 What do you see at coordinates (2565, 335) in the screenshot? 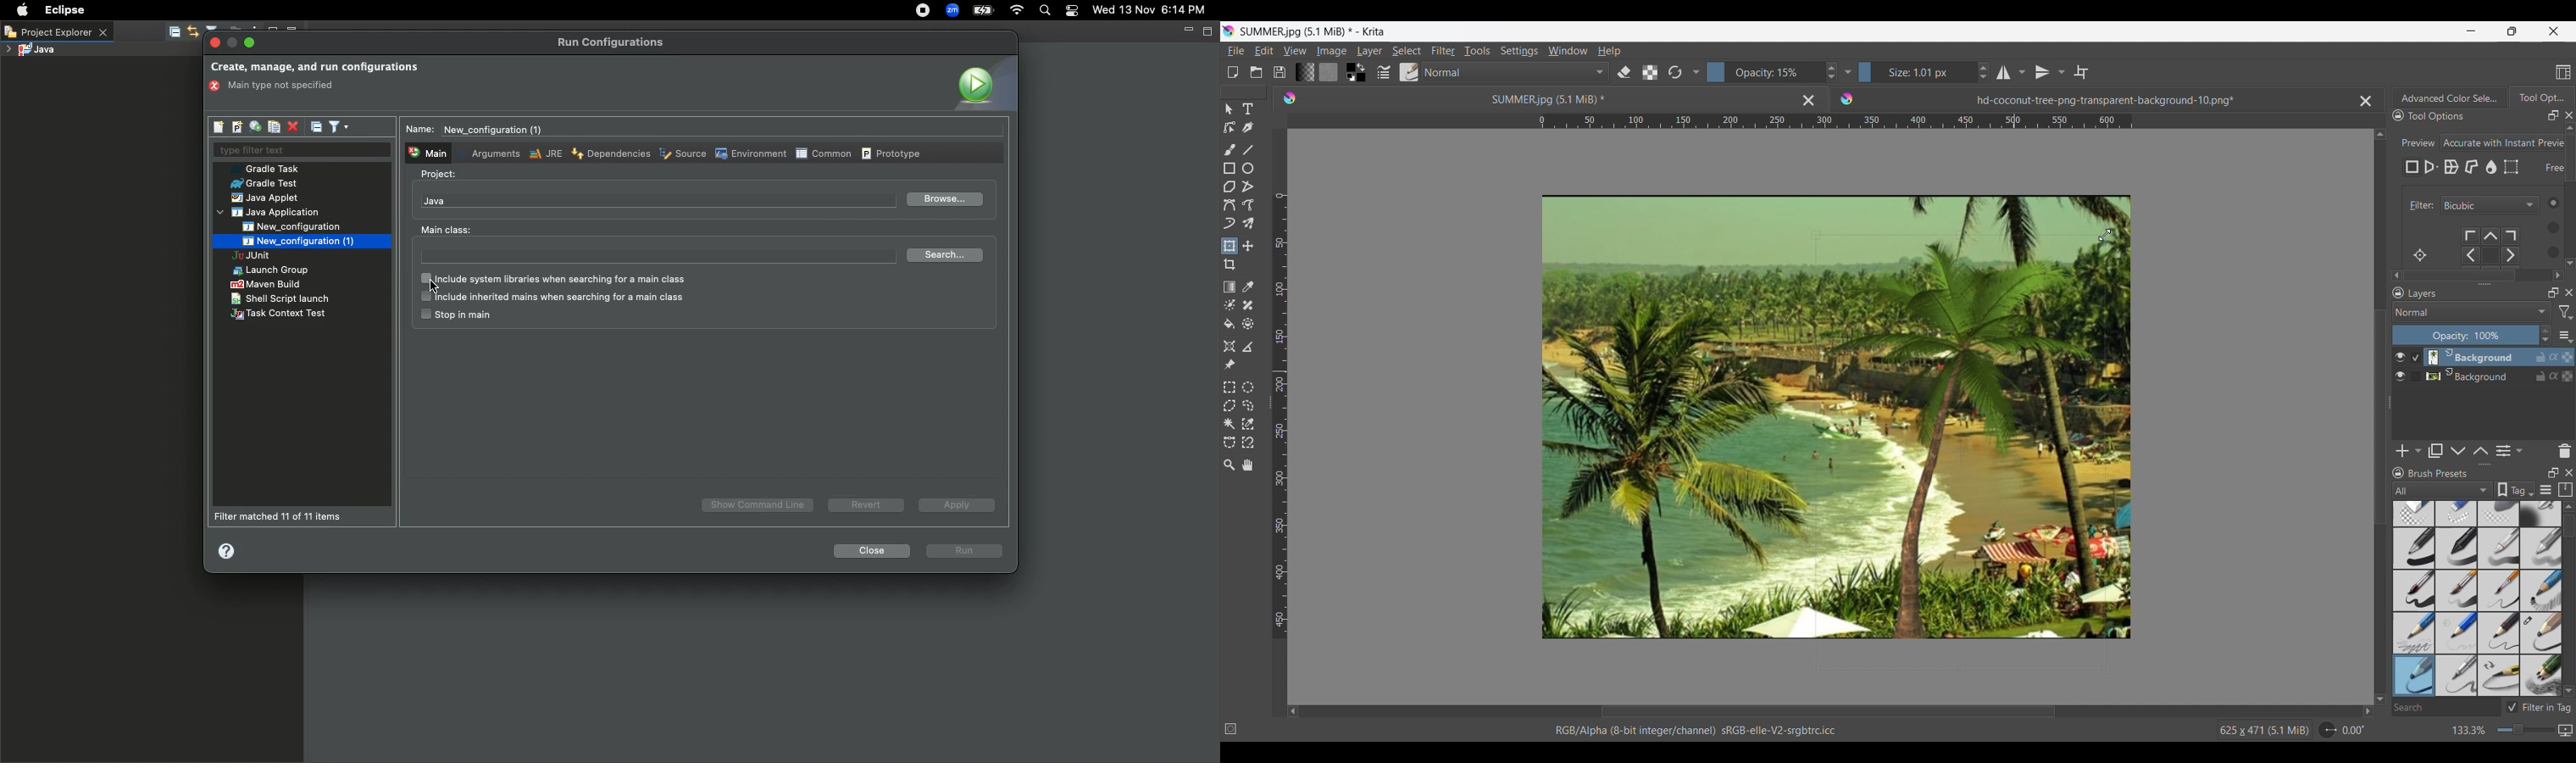
I see `Thumbnail size options` at bounding box center [2565, 335].